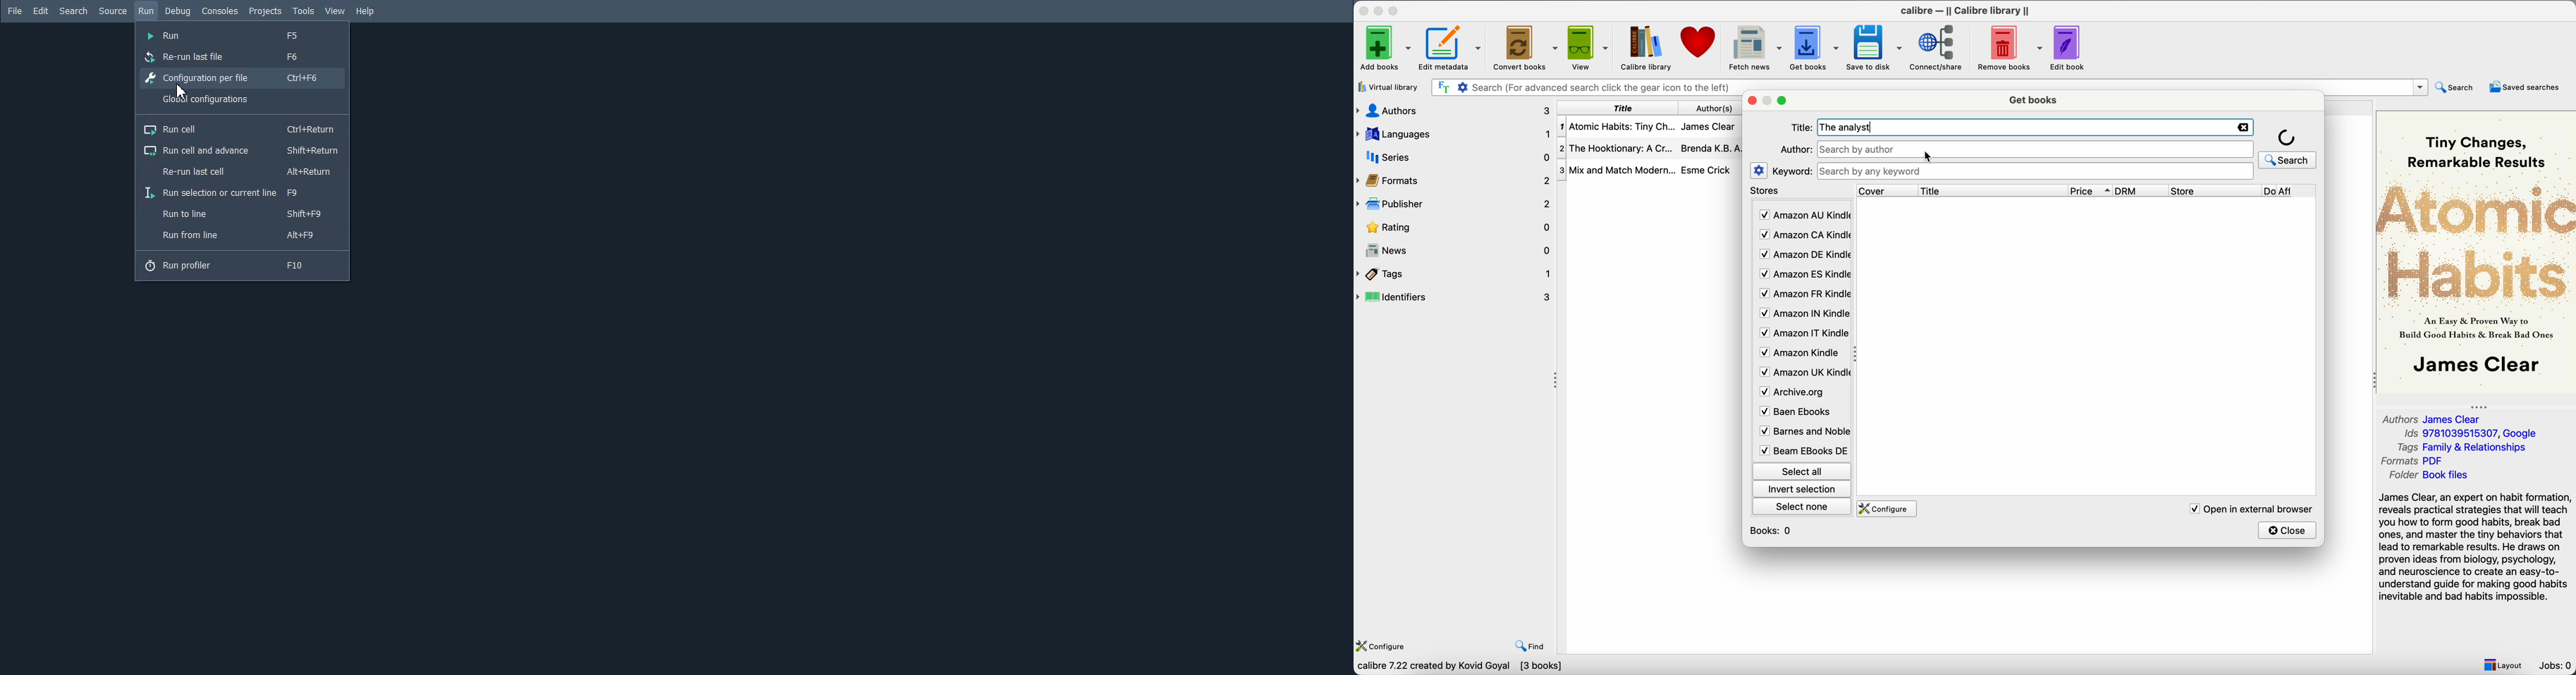 The image size is (2576, 700). What do you see at coordinates (1456, 227) in the screenshot?
I see `rating` at bounding box center [1456, 227].